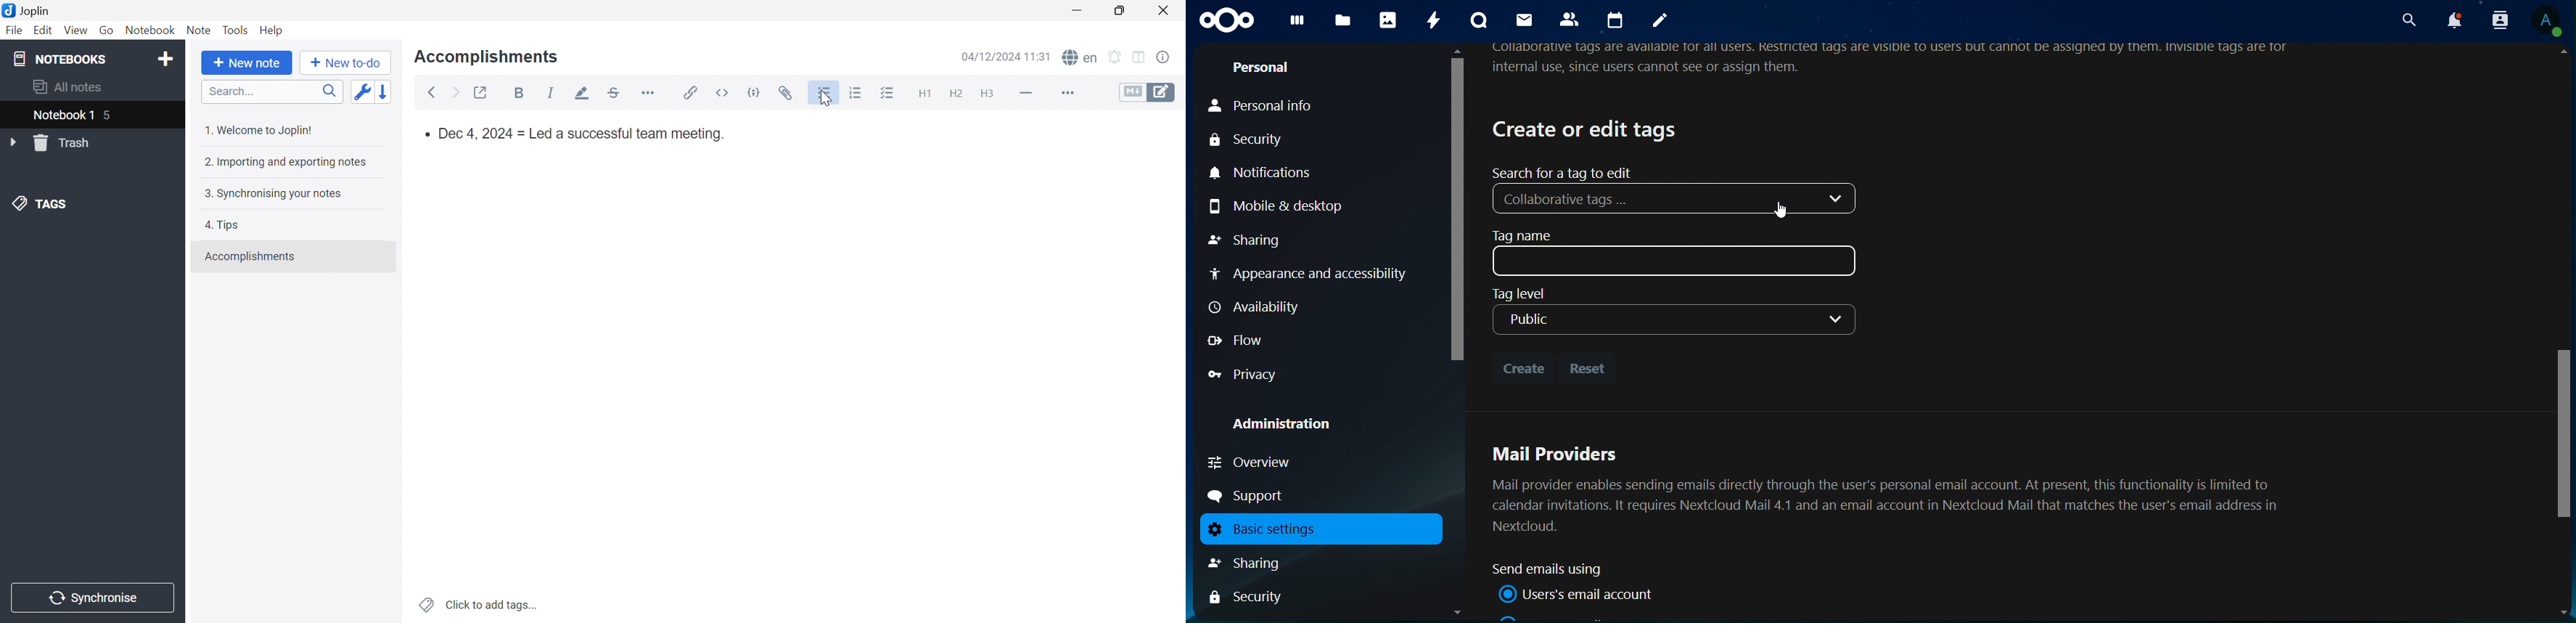 This screenshot has width=2576, height=644. Describe the element at coordinates (1268, 174) in the screenshot. I see `notifications` at that location.